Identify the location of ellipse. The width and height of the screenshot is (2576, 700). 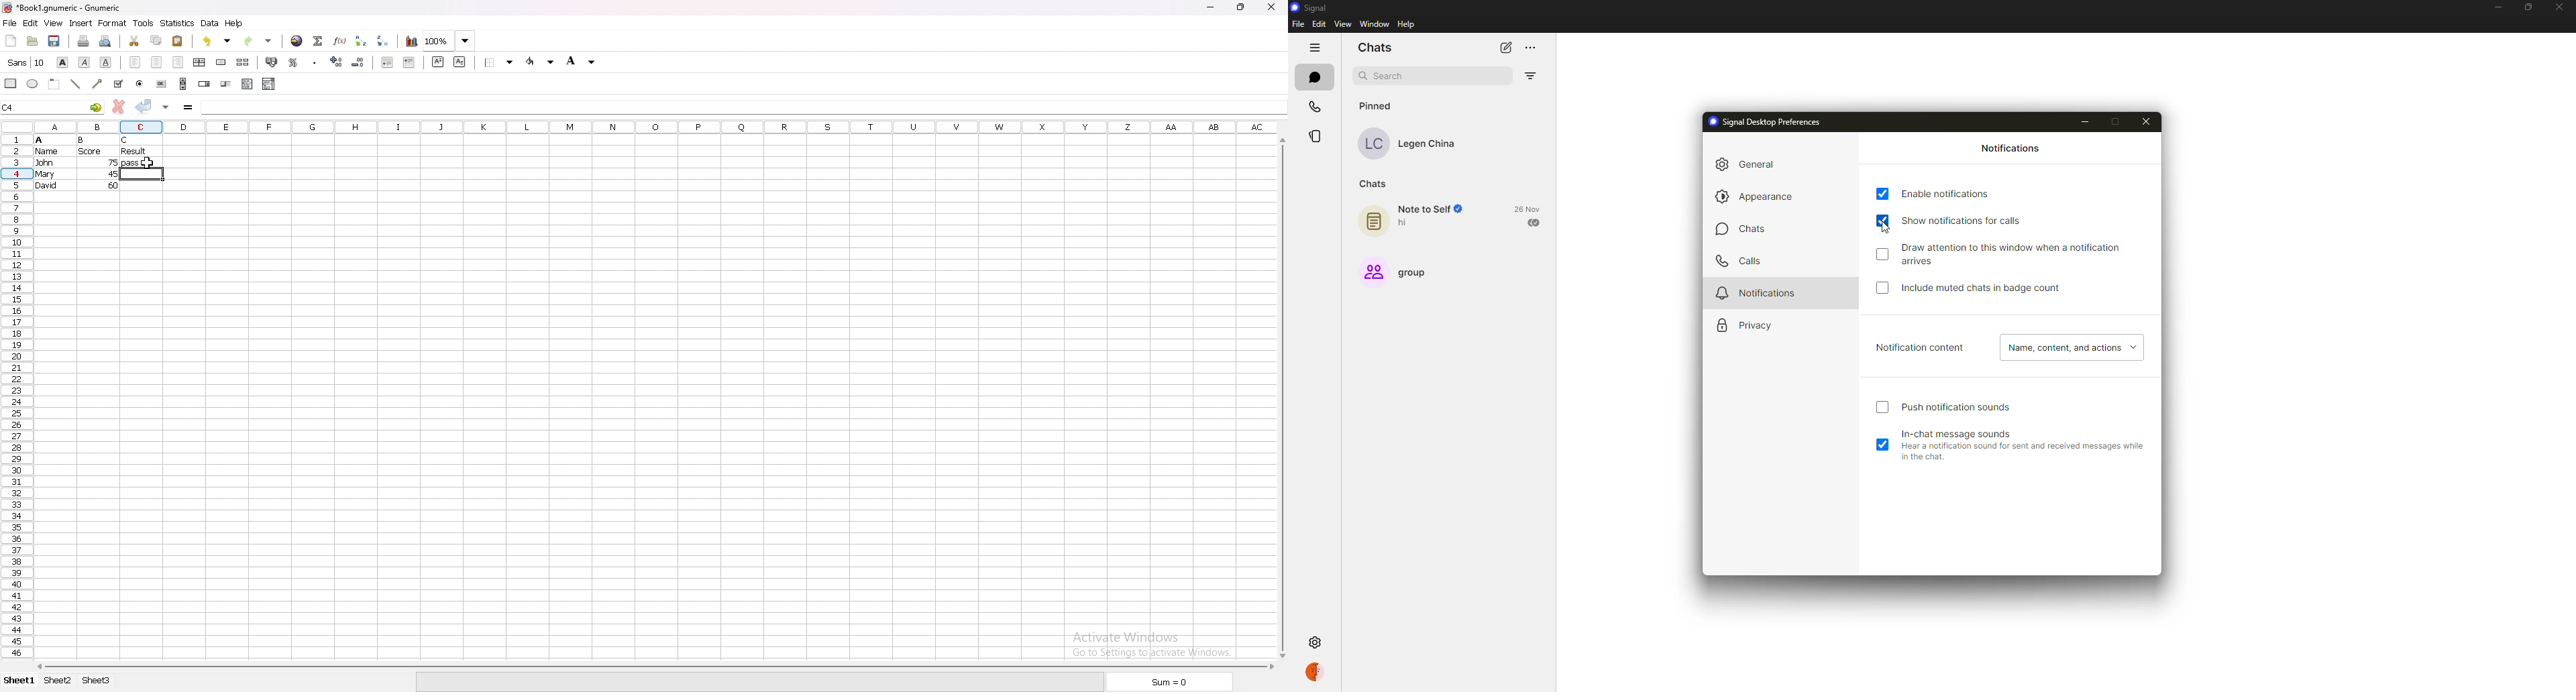
(33, 83).